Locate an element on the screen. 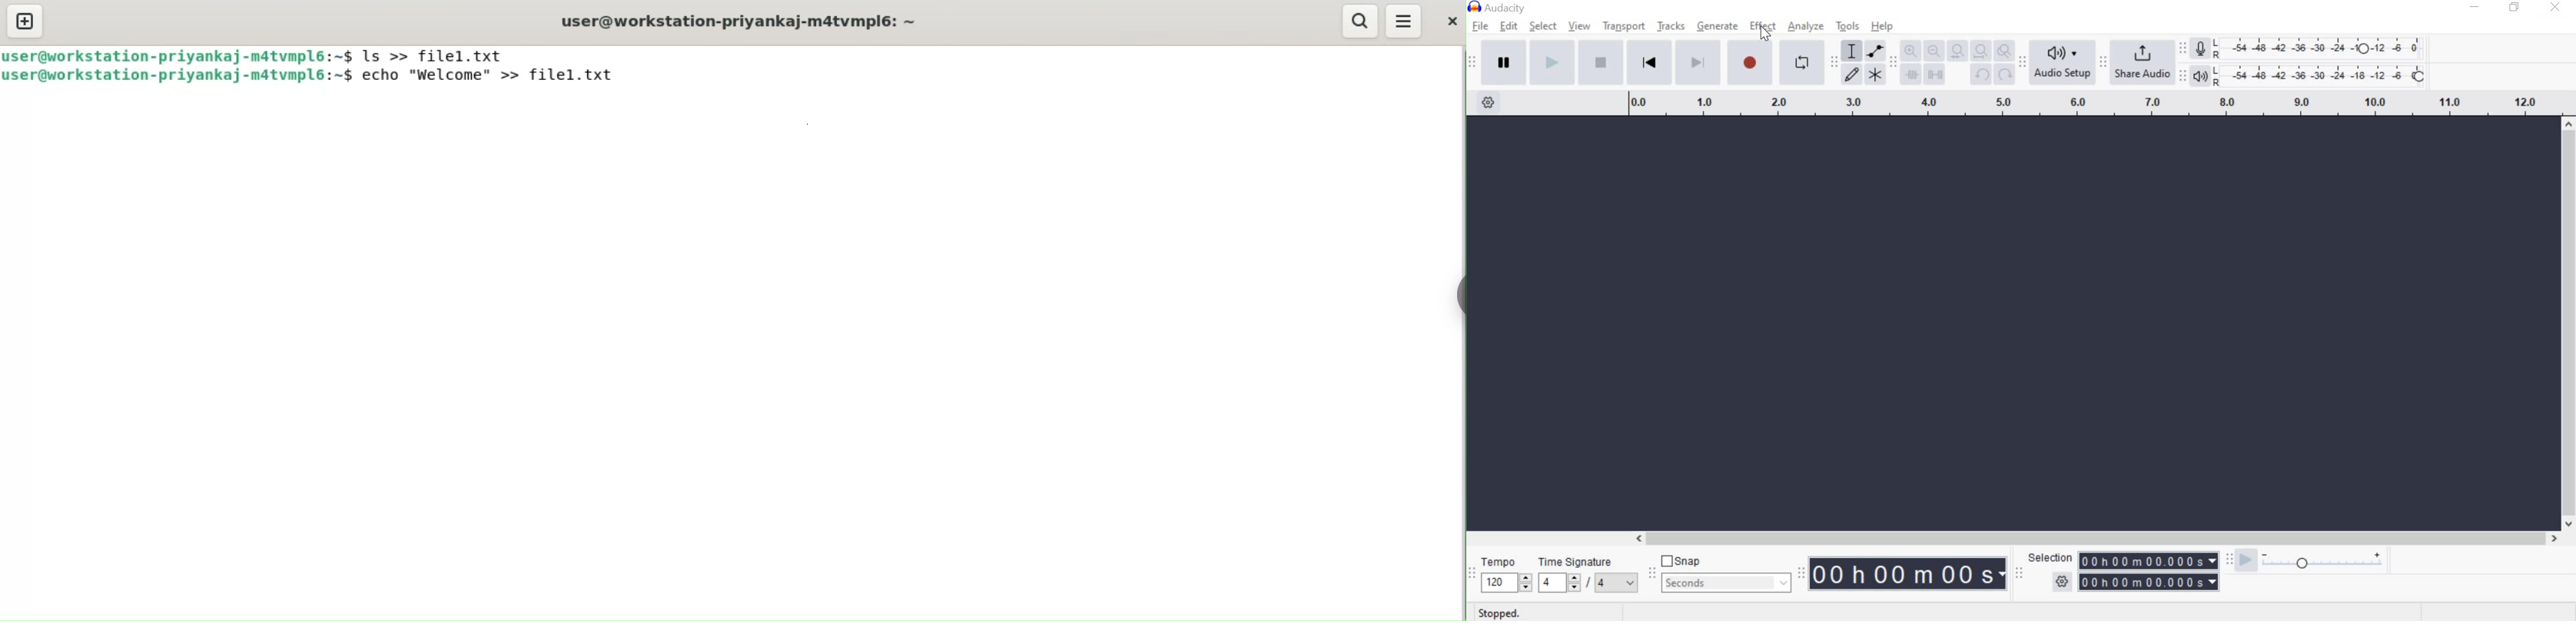 The height and width of the screenshot is (644, 2576). Skip to End is located at coordinates (1698, 62).